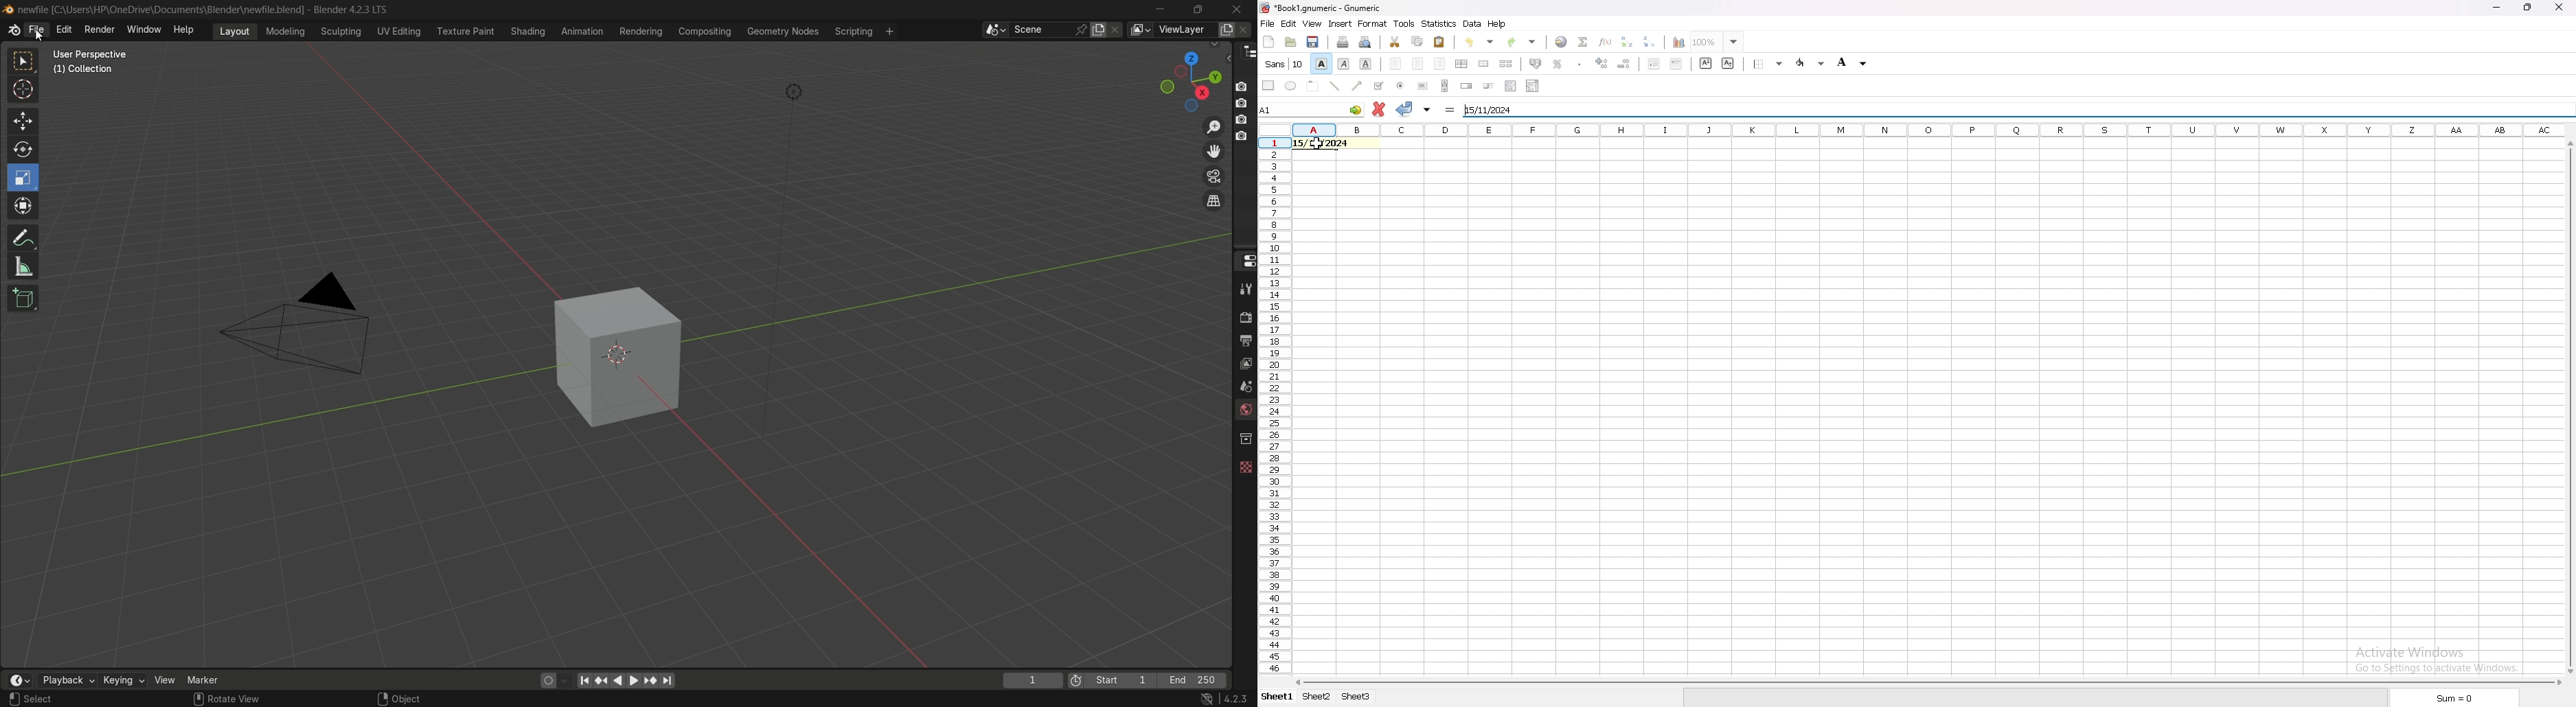 Image resolution: width=2576 pixels, height=728 pixels. What do you see at coordinates (1317, 697) in the screenshot?
I see `sheet 2` at bounding box center [1317, 697].